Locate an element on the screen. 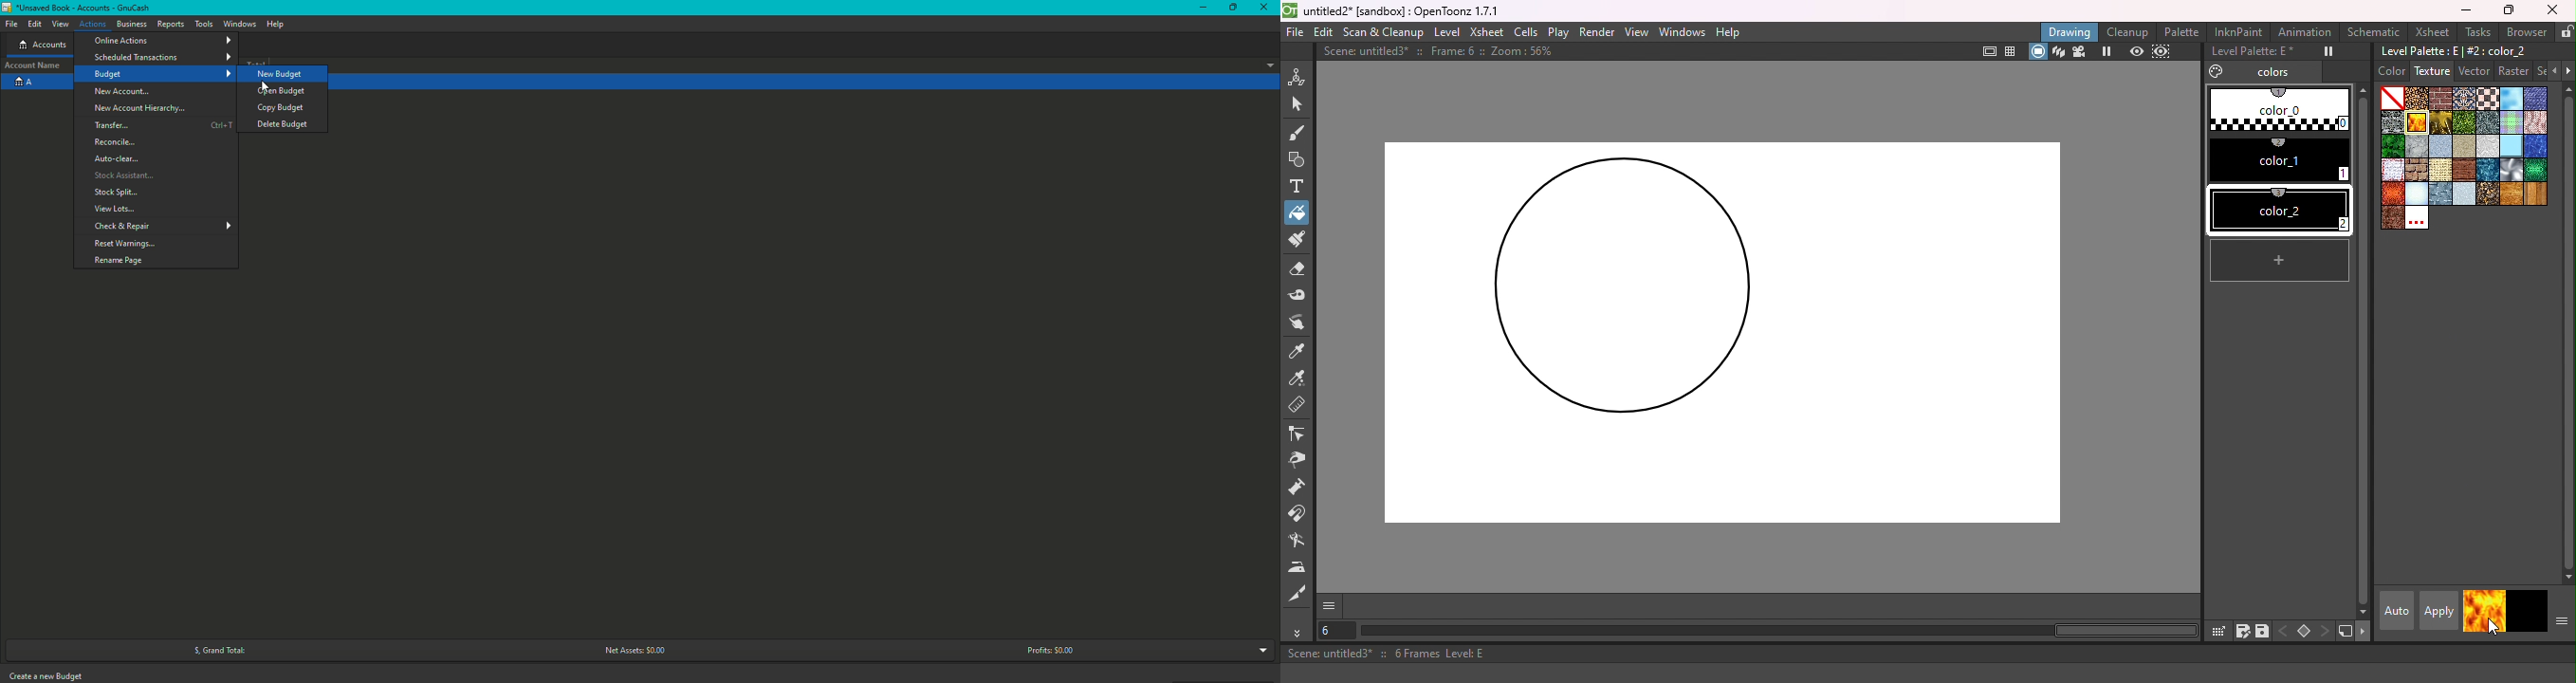 The image size is (2576, 700). new style is located at coordinates (2345, 632).